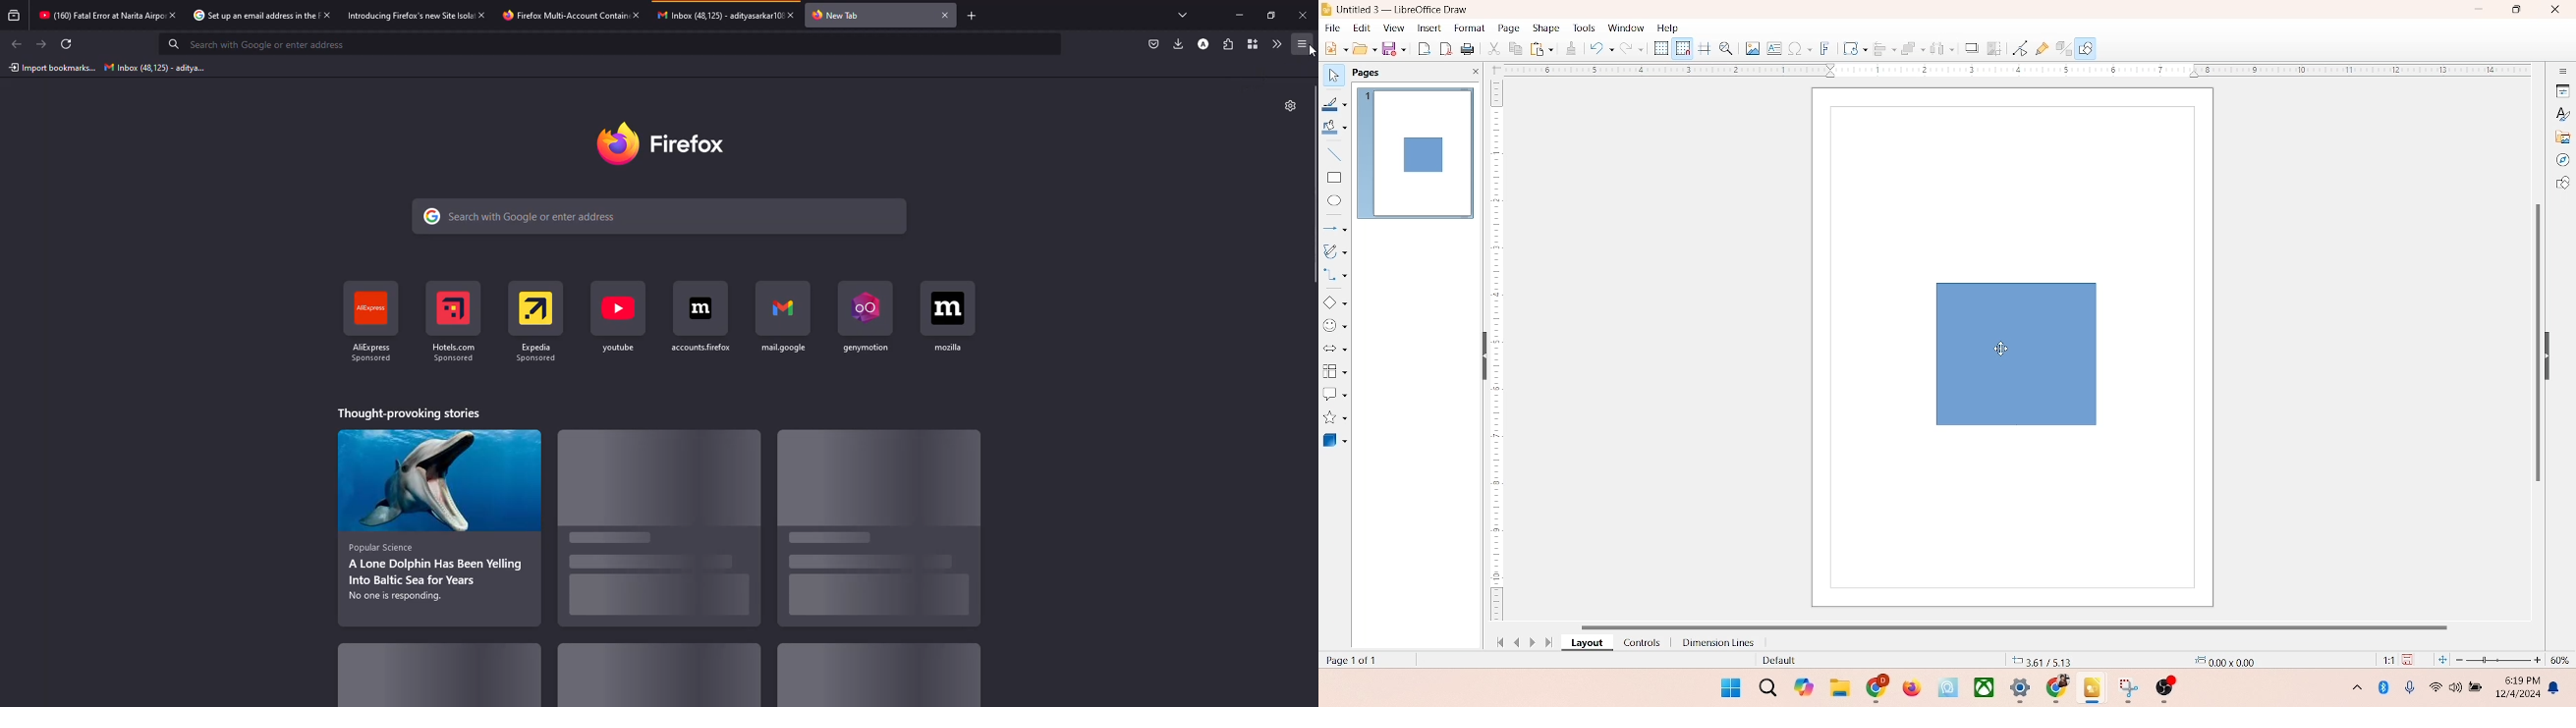 This screenshot has height=728, width=2576. What do you see at coordinates (1249, 44) in the screenshot?
I see `container` at bounding box center [1249, 44].